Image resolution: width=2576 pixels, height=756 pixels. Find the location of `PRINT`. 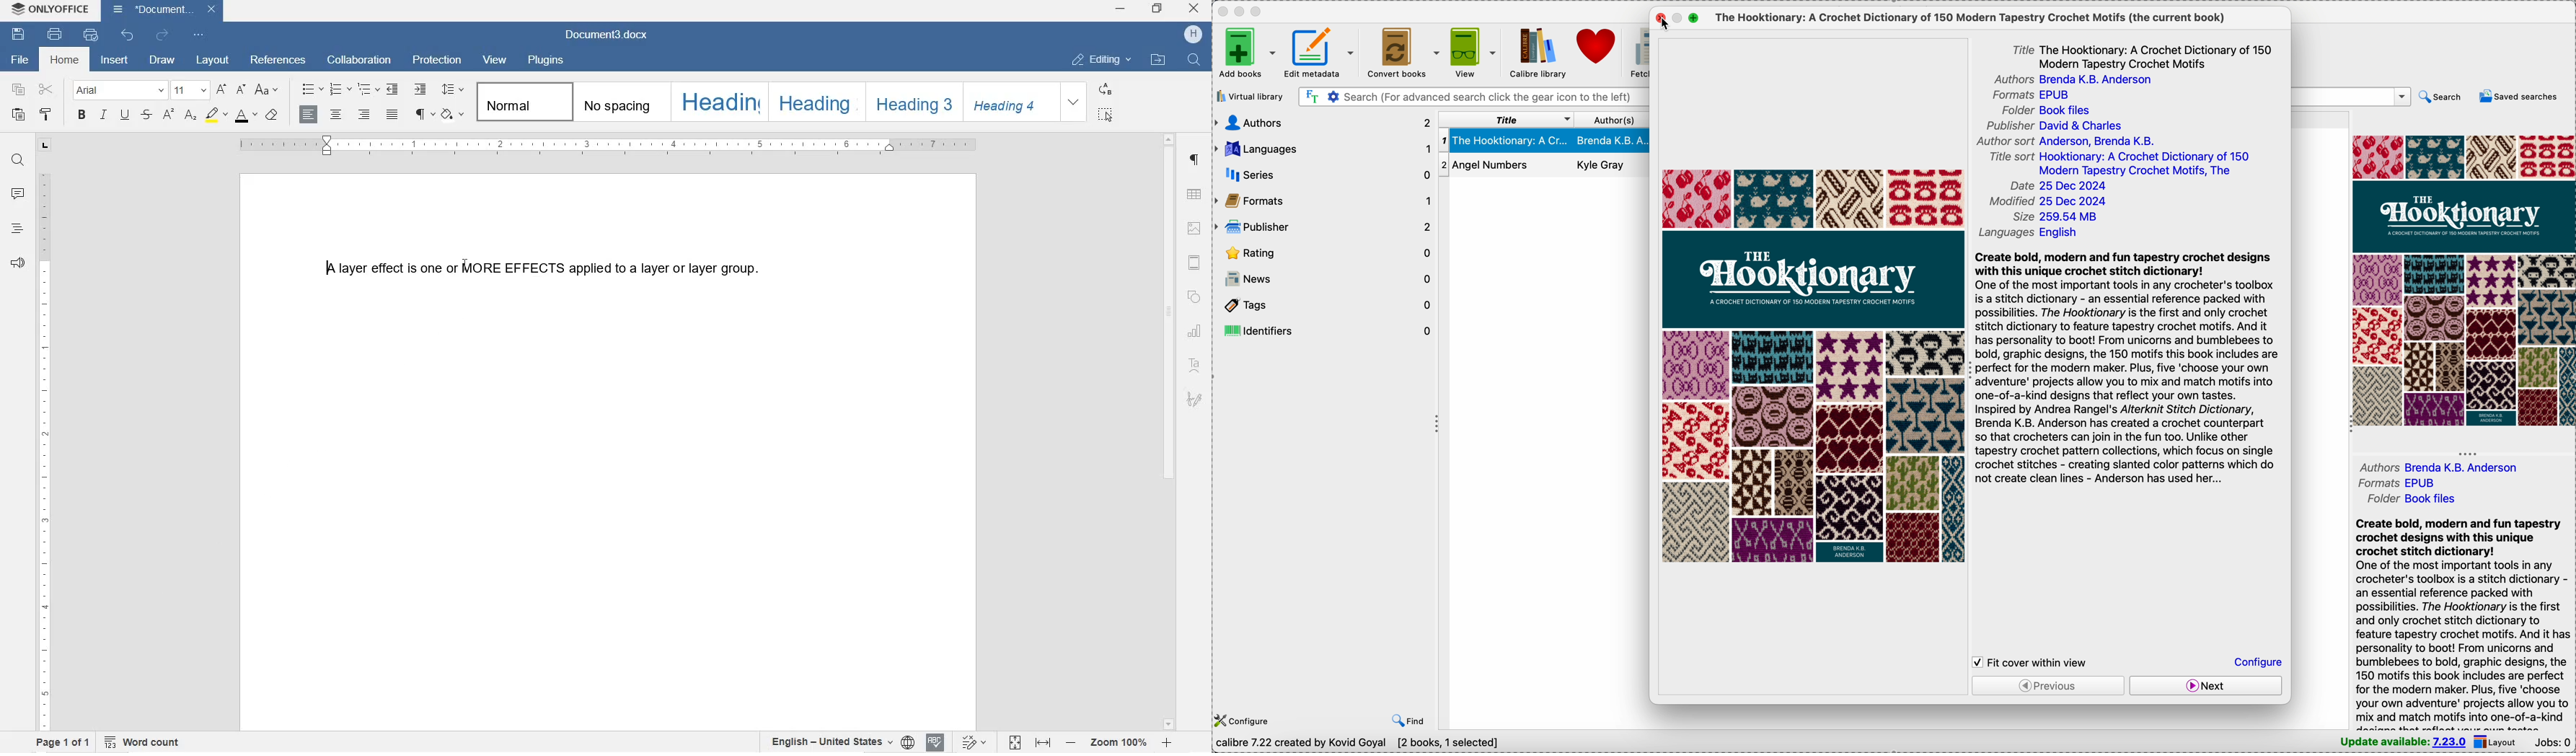

PRINT is located at coordinates (53, 35).